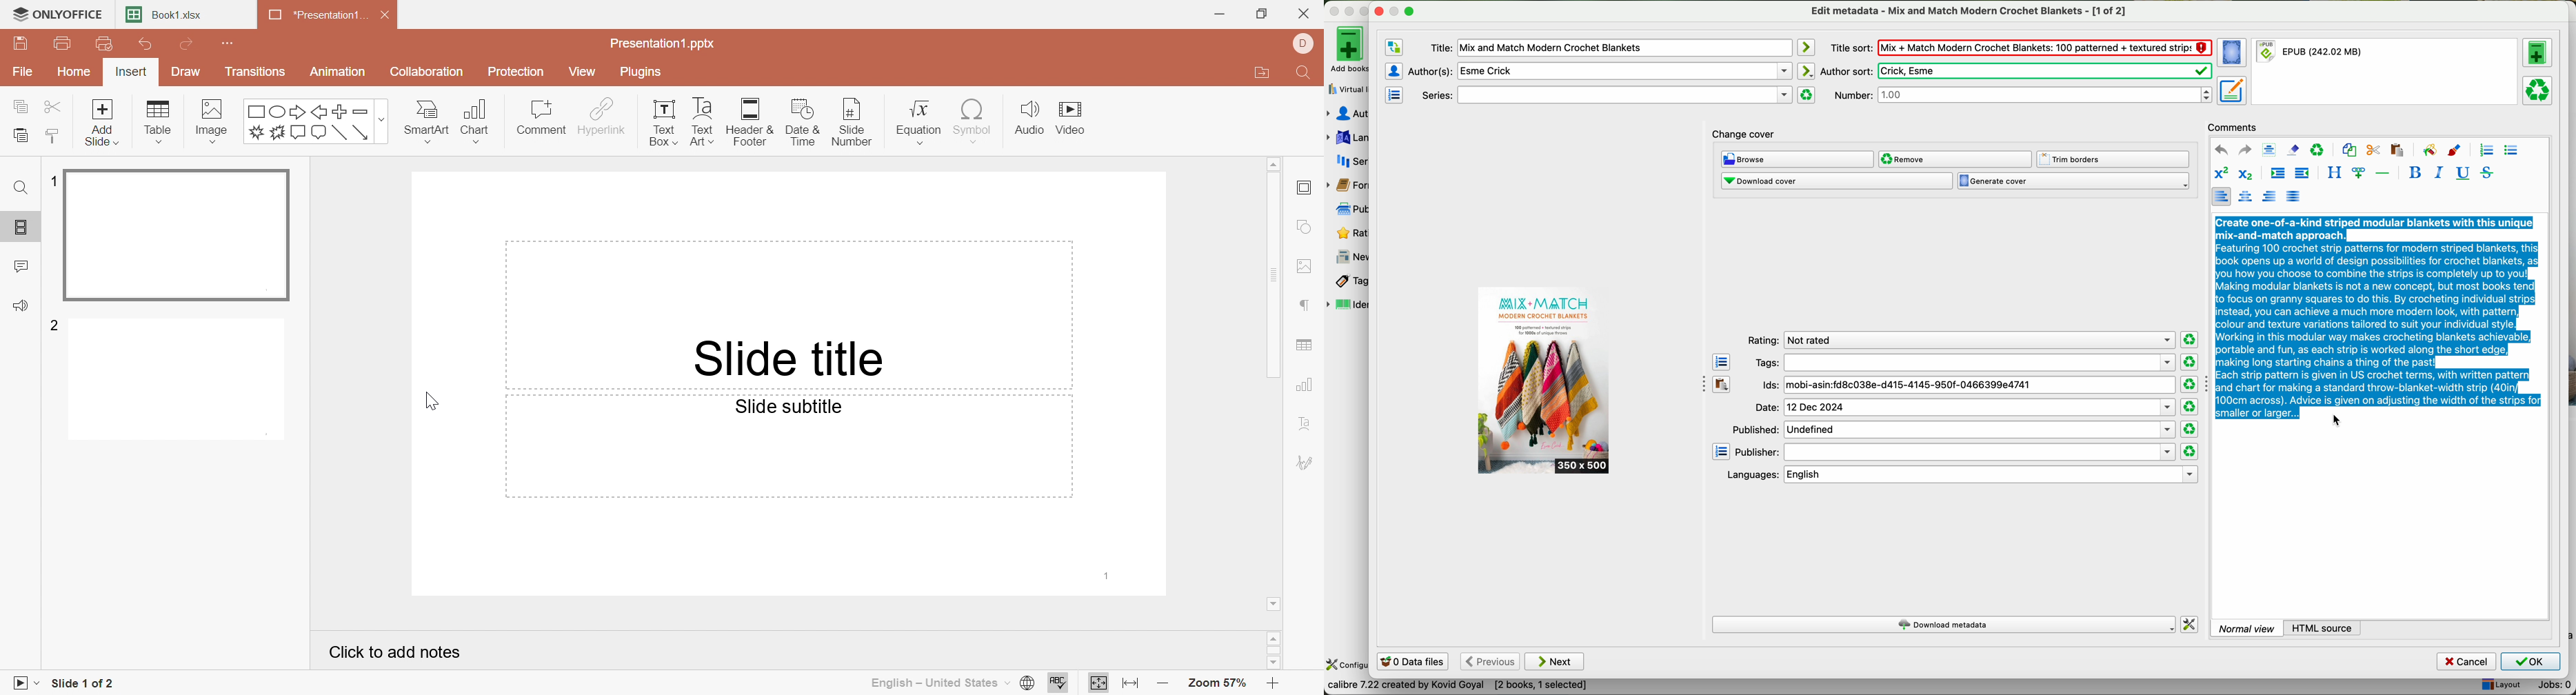  I want to click on cut, so click(55, 105).